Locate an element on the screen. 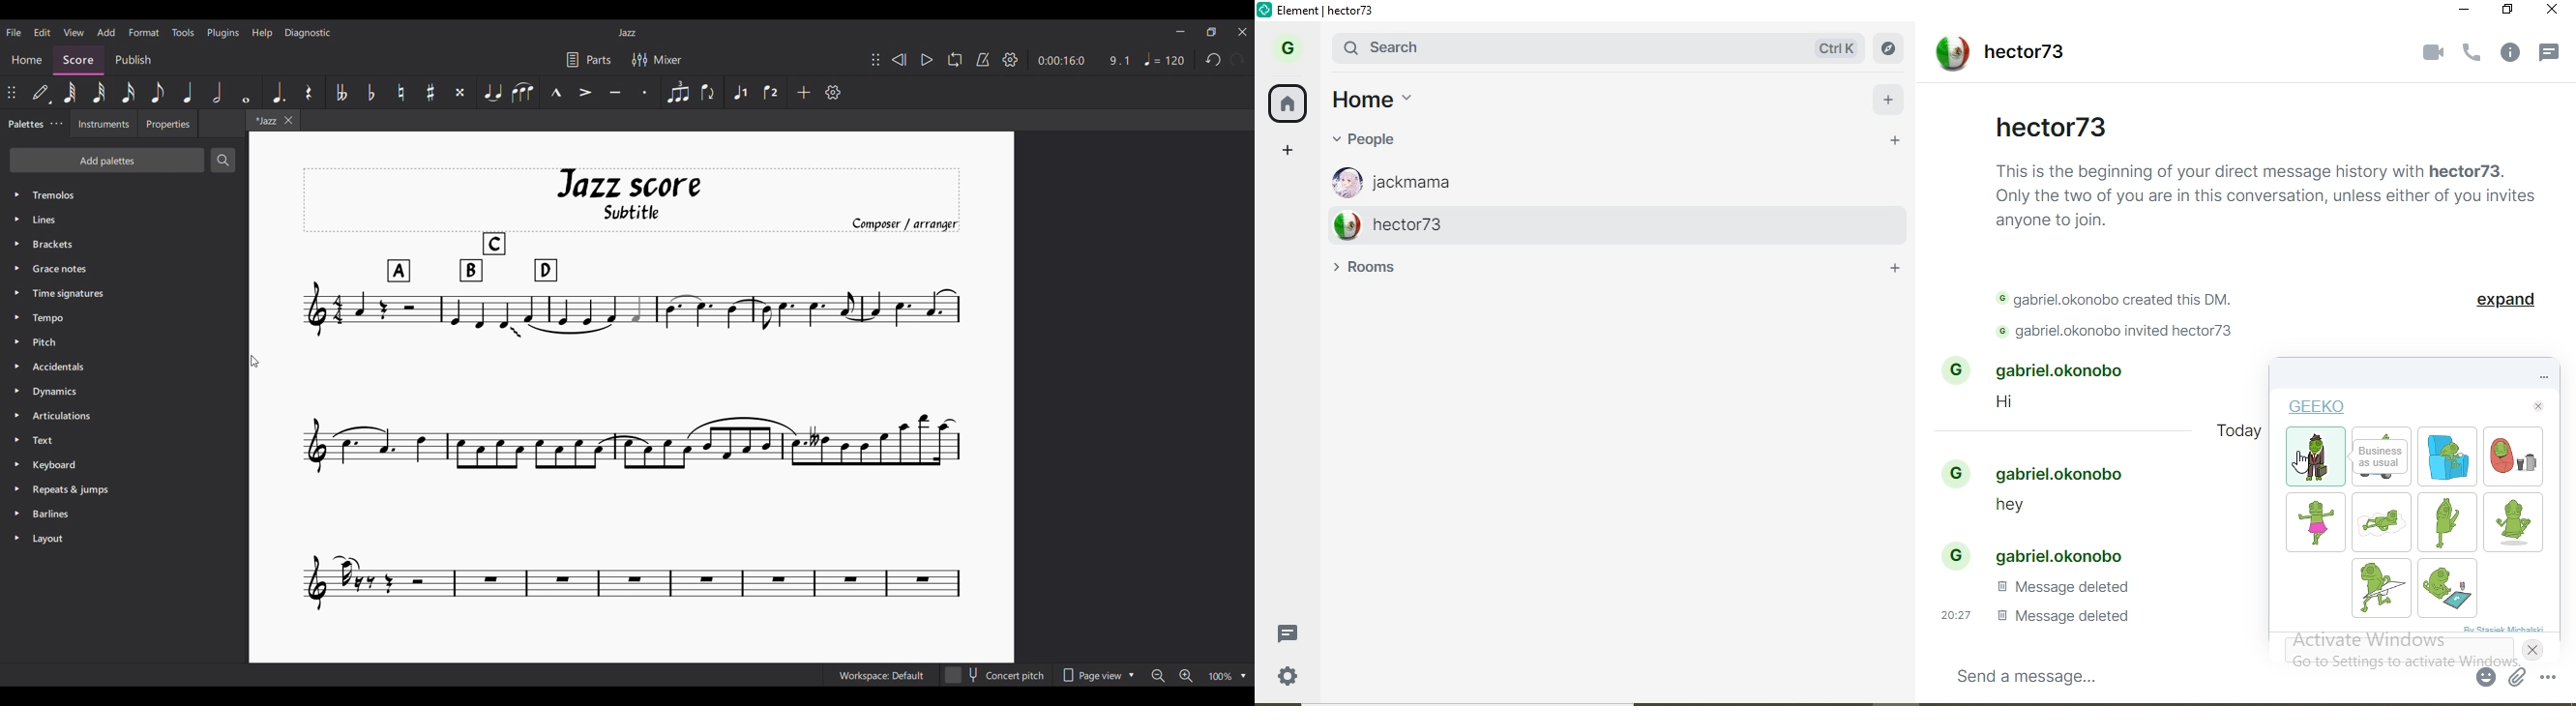 This screenshot has width=2576, height=728. Tools menu, highlighted by cursor is located at coordinates (182, 32).